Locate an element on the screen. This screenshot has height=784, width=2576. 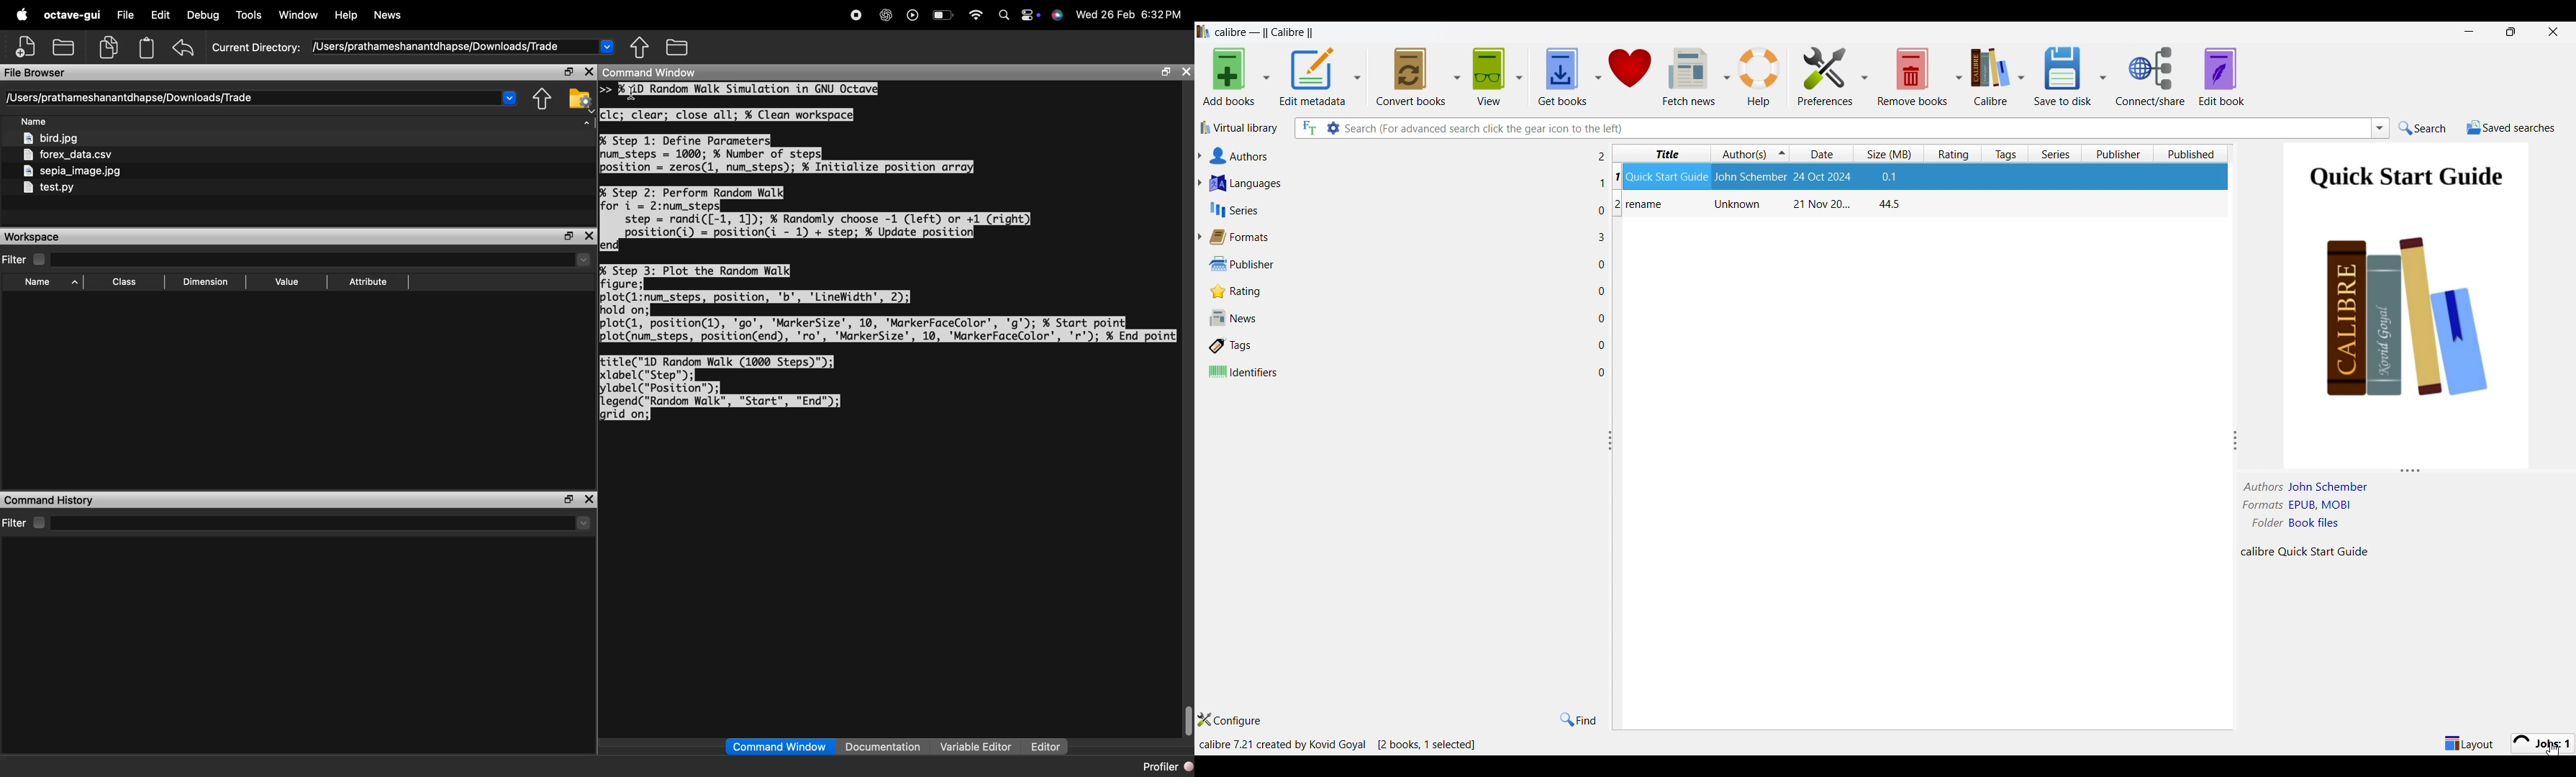
View is located at coordinates (1489, 77).